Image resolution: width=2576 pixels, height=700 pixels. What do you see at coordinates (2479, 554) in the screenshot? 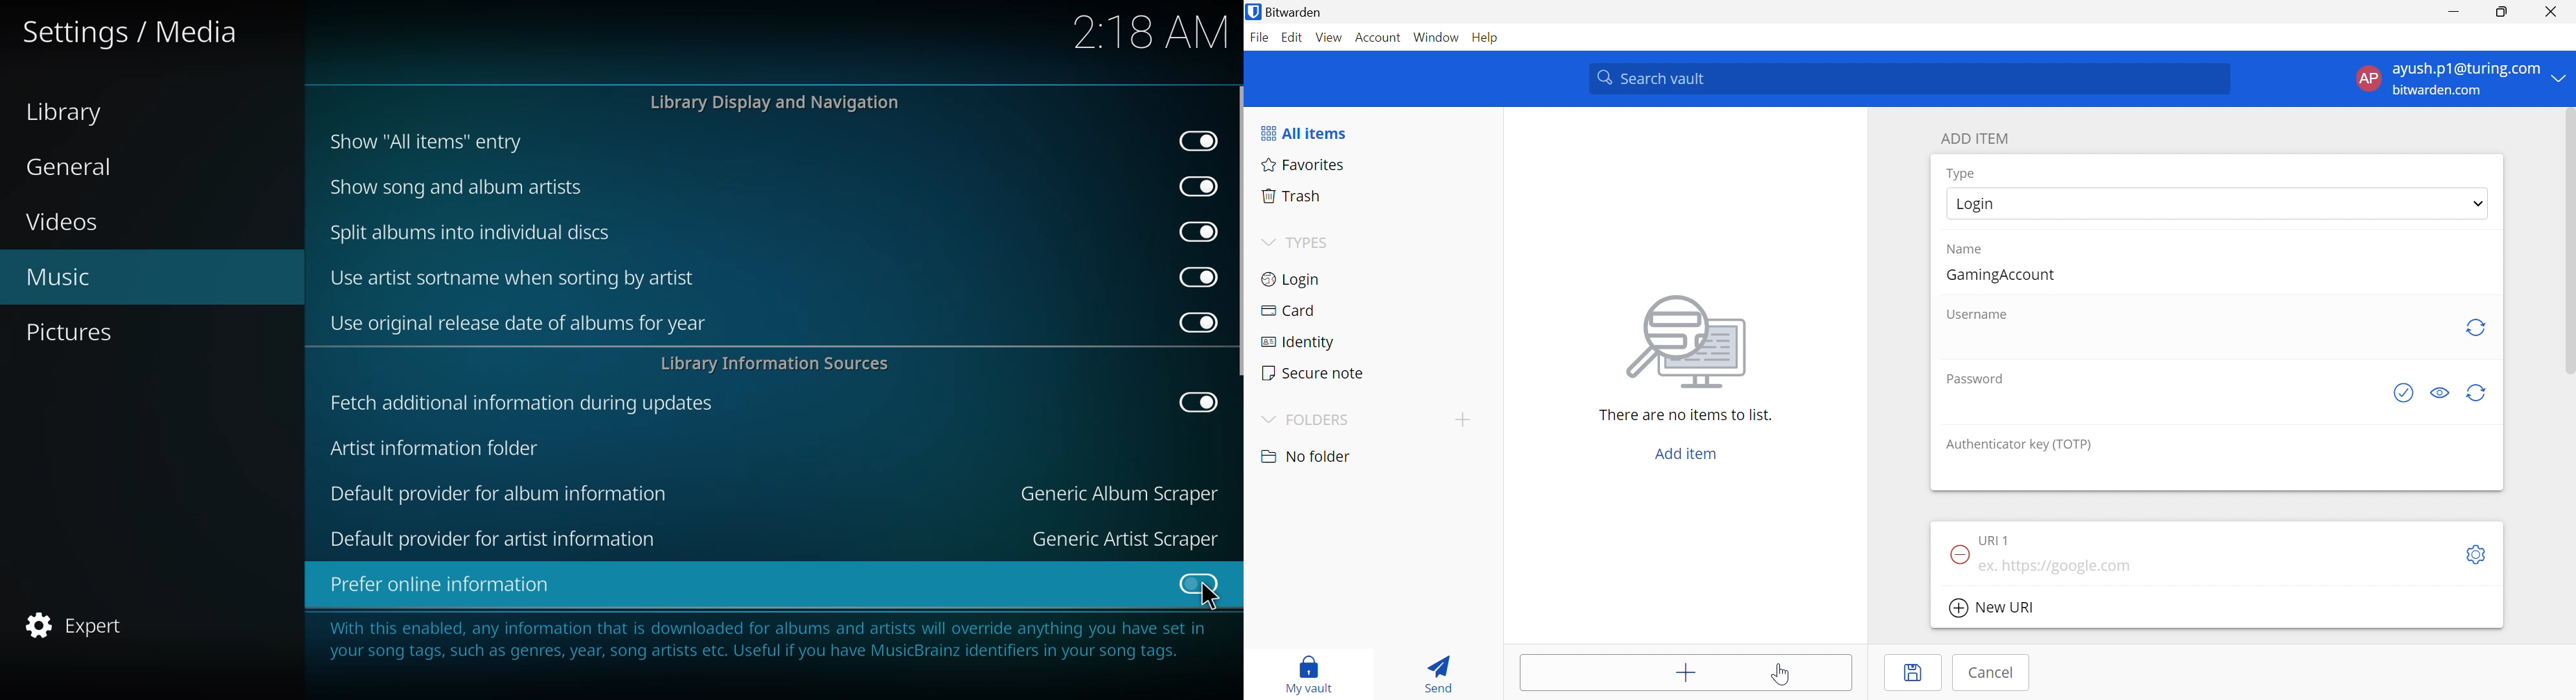
I see `Settings` at bounding box center [2479, 554].